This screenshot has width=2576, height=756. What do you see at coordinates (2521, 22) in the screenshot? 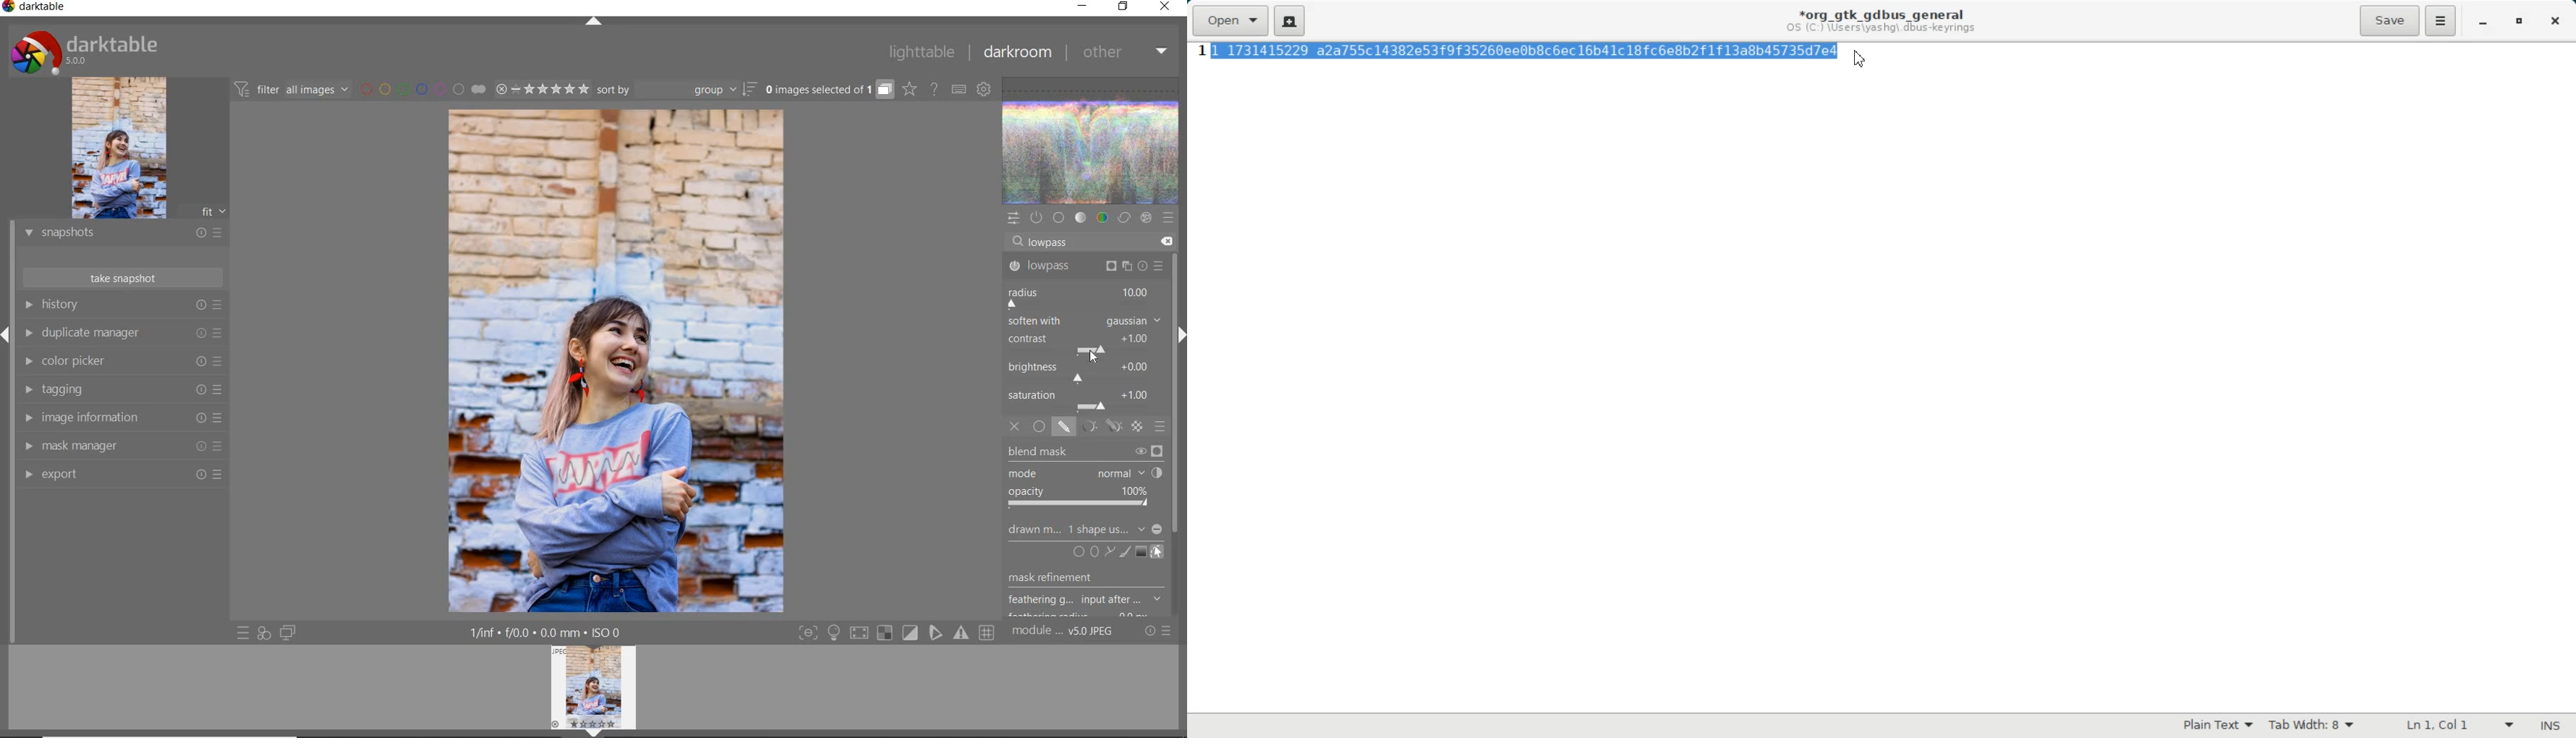
I see `Maximize` at bounding box center [2521, 22].